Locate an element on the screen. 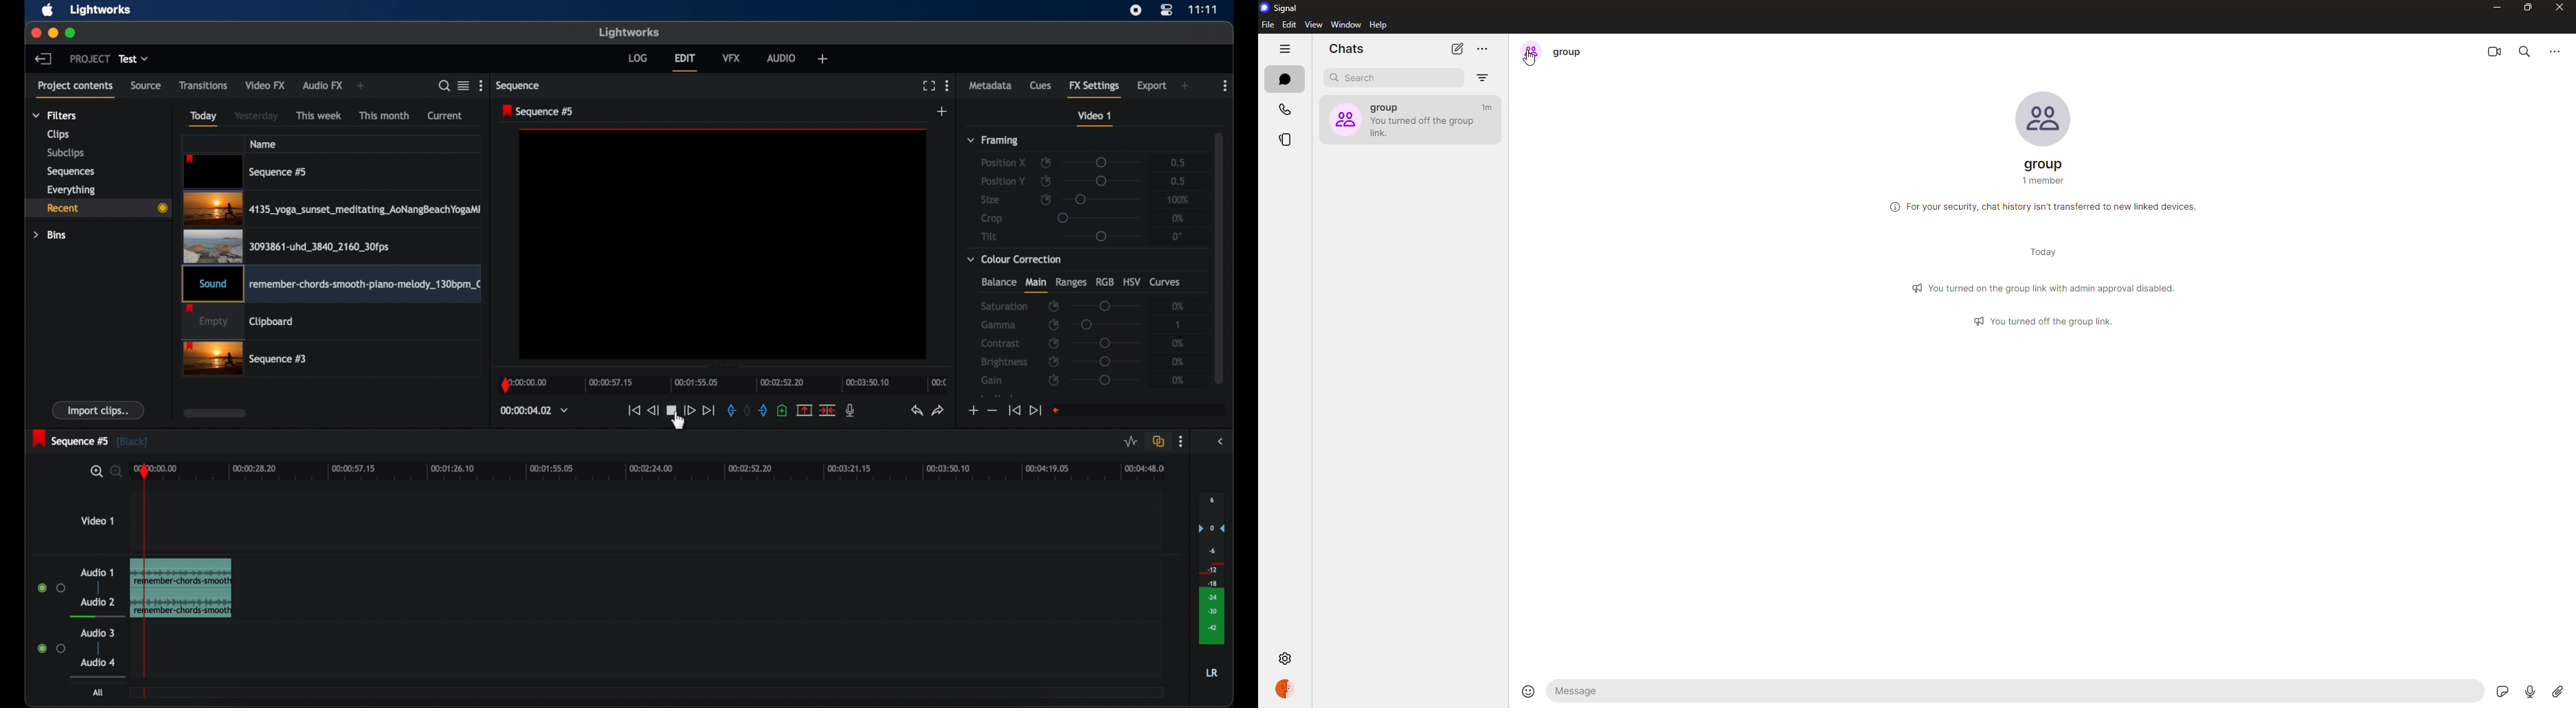 The width and height of the screenshot is (2576, 728). cues is located at coordinates (1041, 85).